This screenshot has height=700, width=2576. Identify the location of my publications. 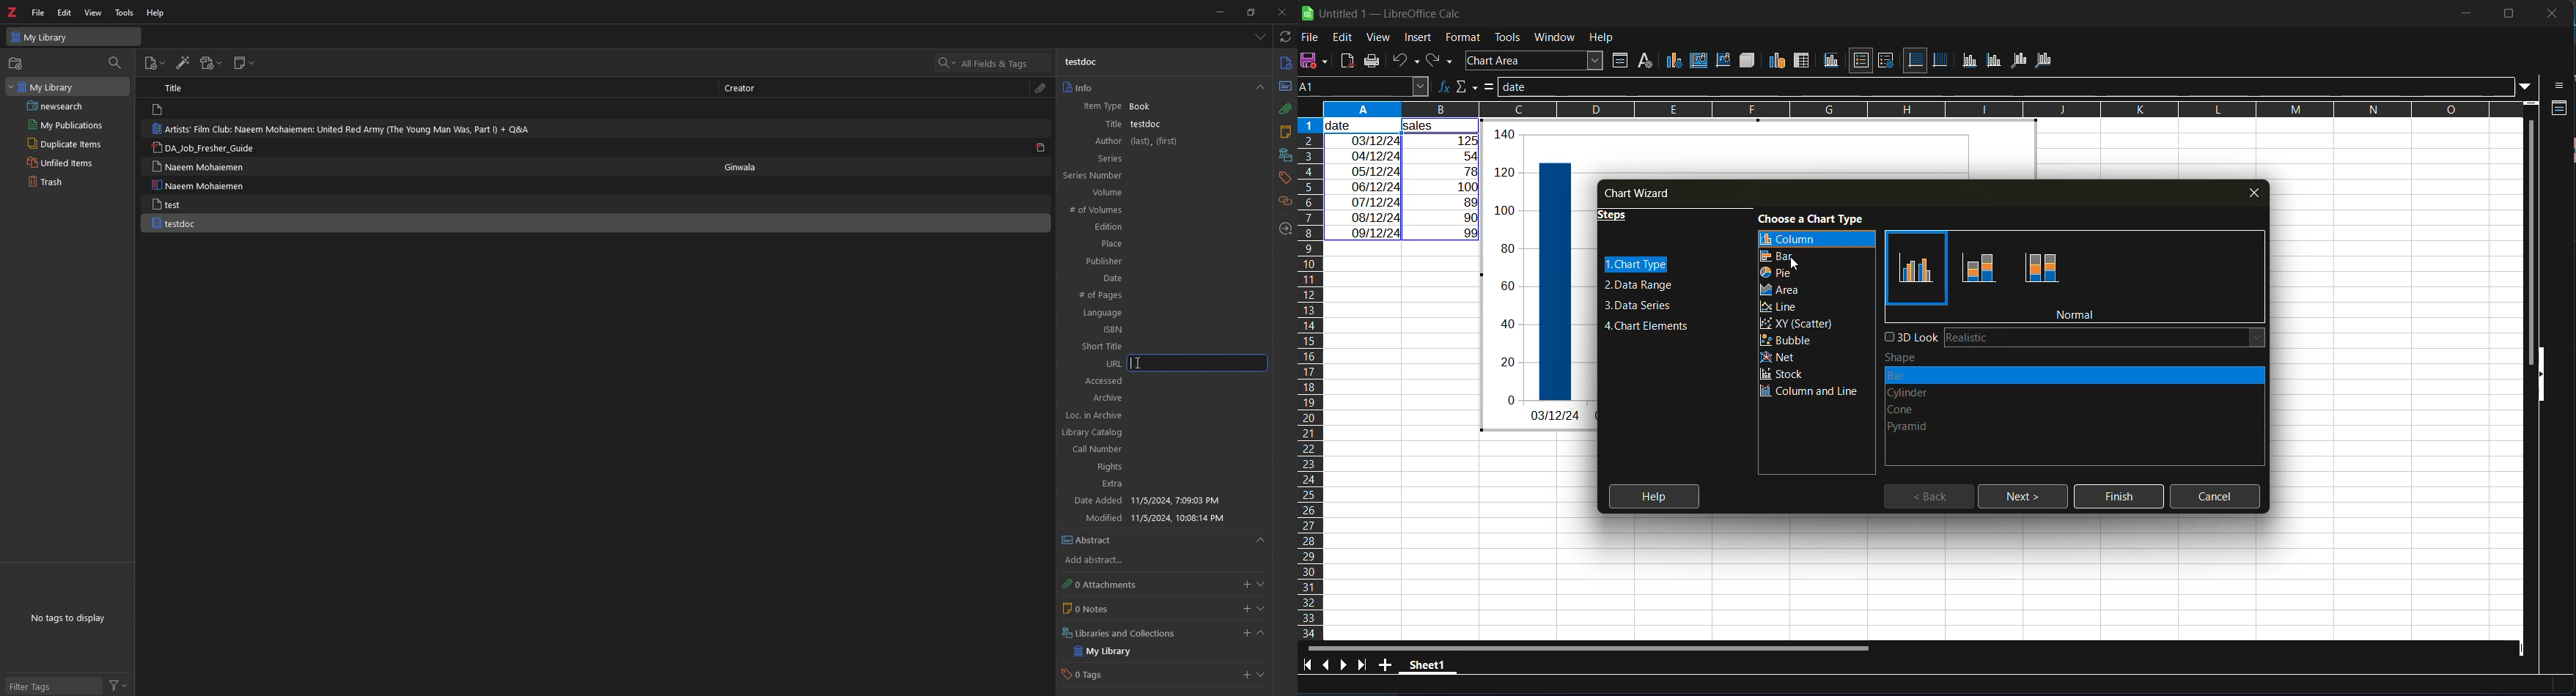
(66, 125).